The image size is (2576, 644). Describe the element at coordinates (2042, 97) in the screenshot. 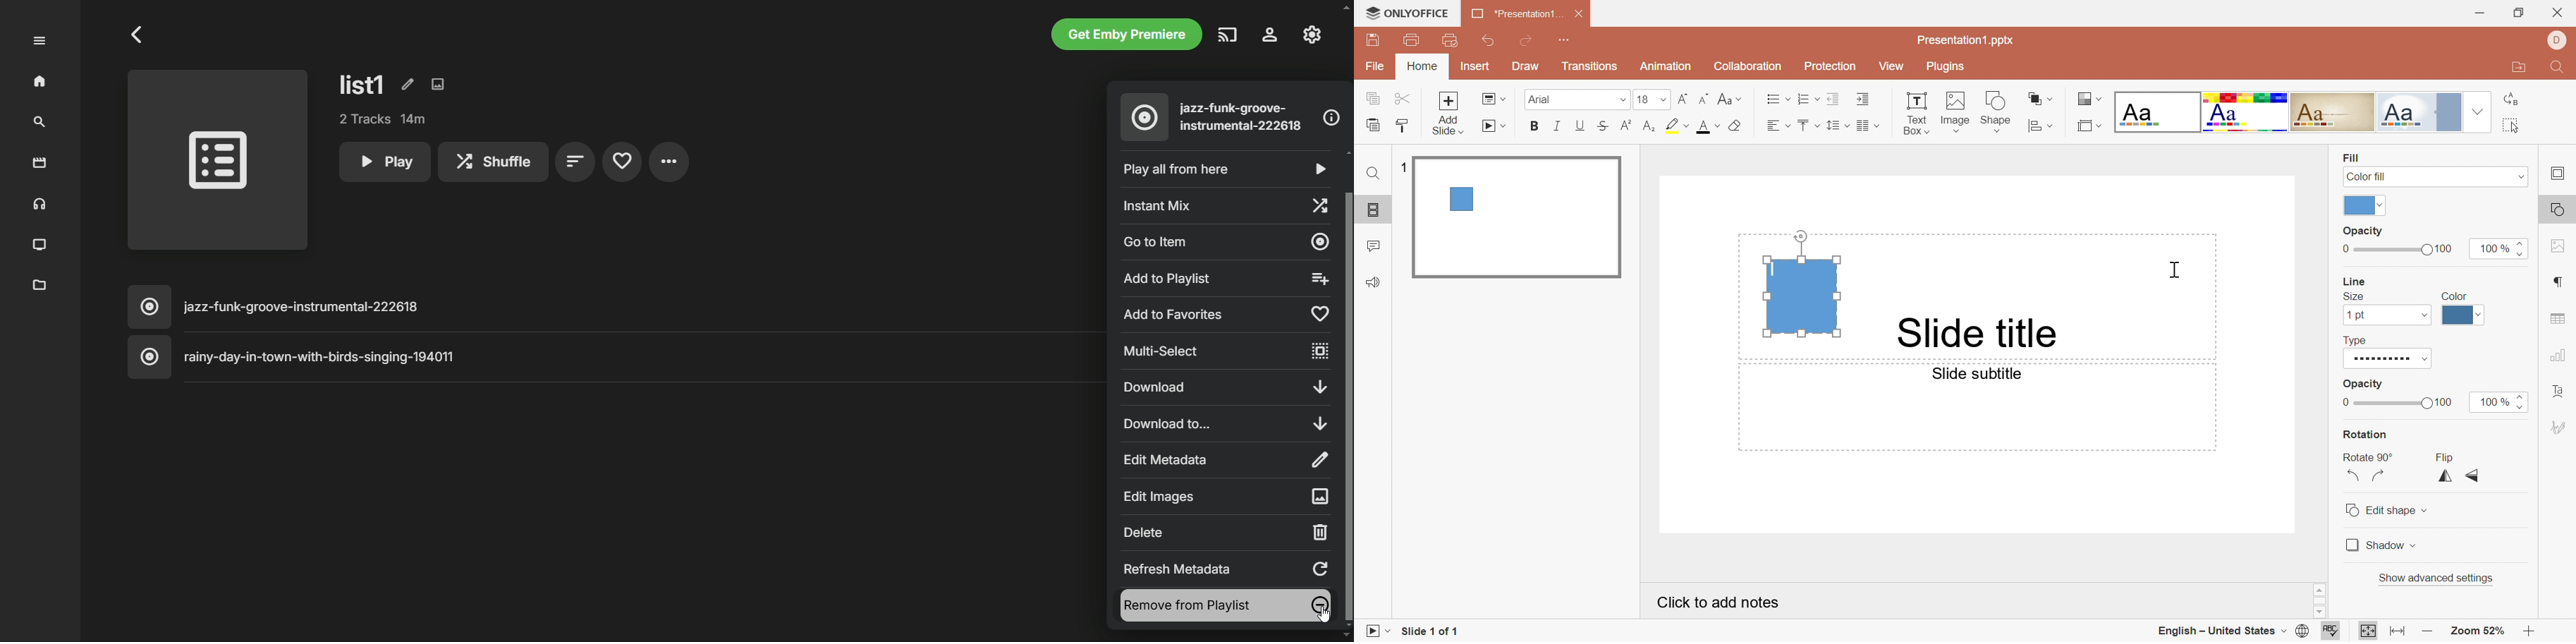

I see `Arrange shape` at that location.